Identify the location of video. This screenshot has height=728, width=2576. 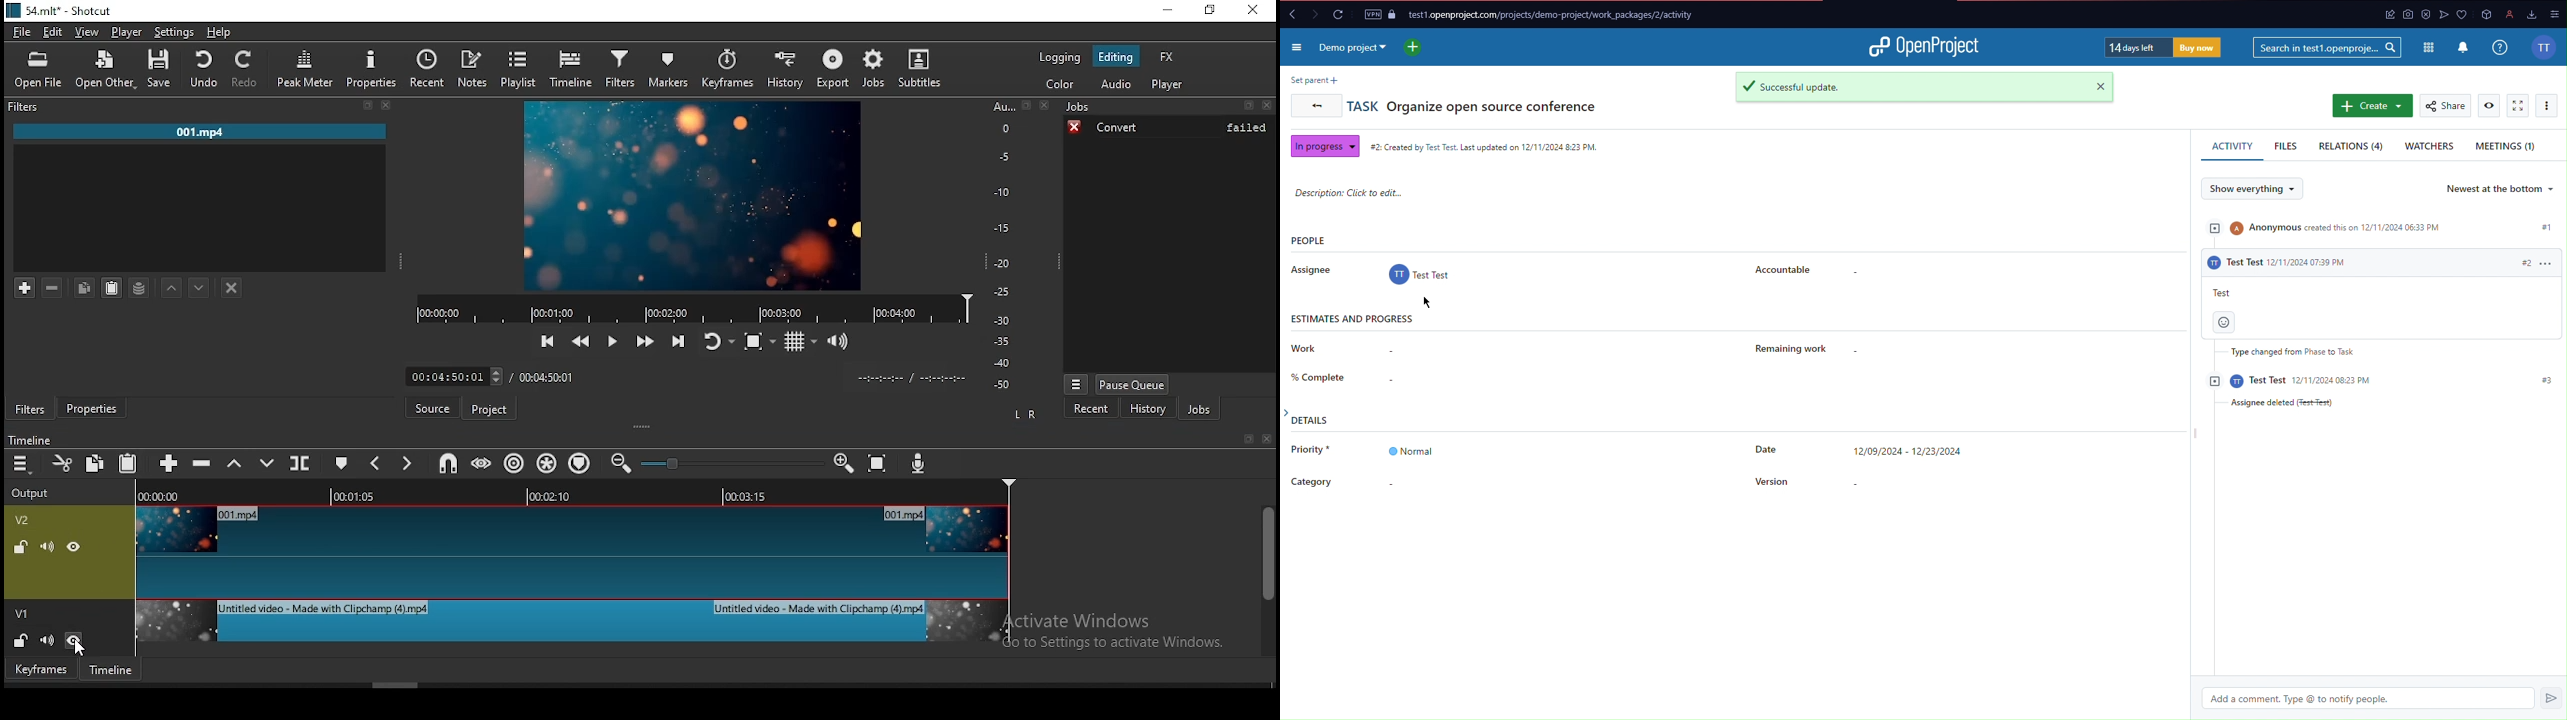
(693, 195).